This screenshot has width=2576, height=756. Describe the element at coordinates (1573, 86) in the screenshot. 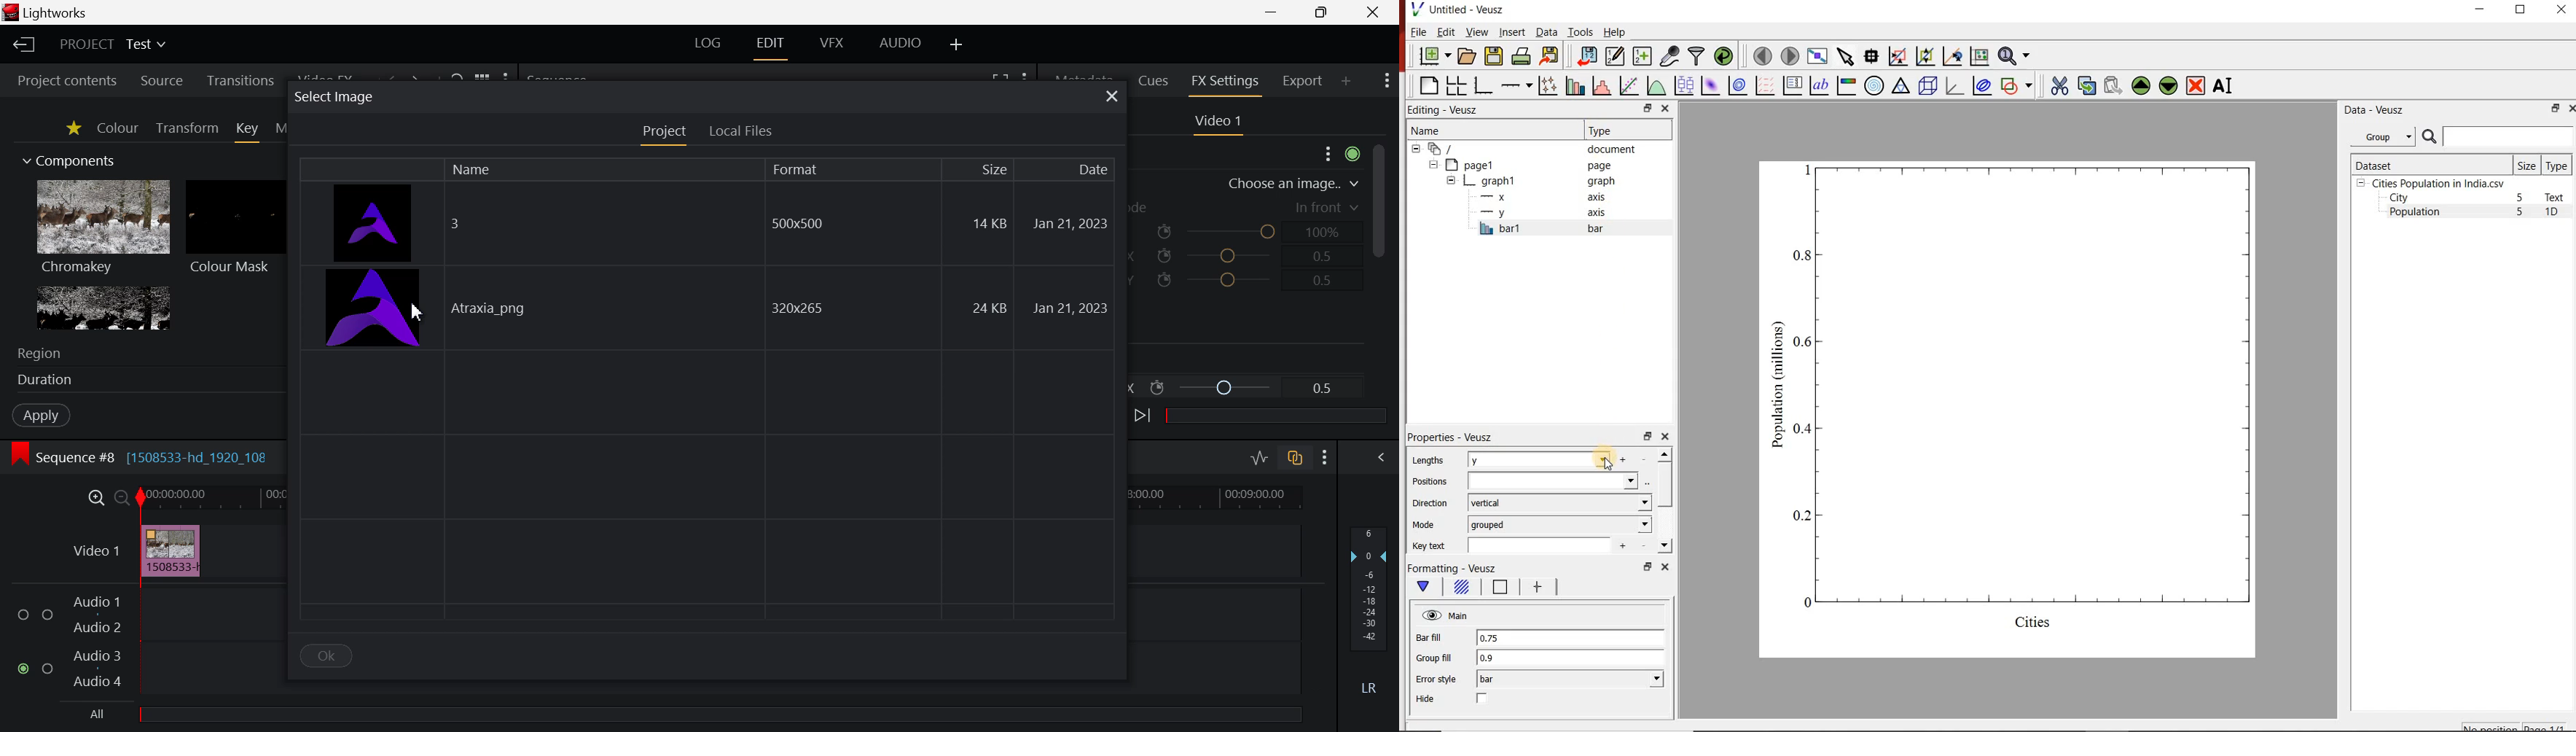

I see `plot bar charts` at that location.